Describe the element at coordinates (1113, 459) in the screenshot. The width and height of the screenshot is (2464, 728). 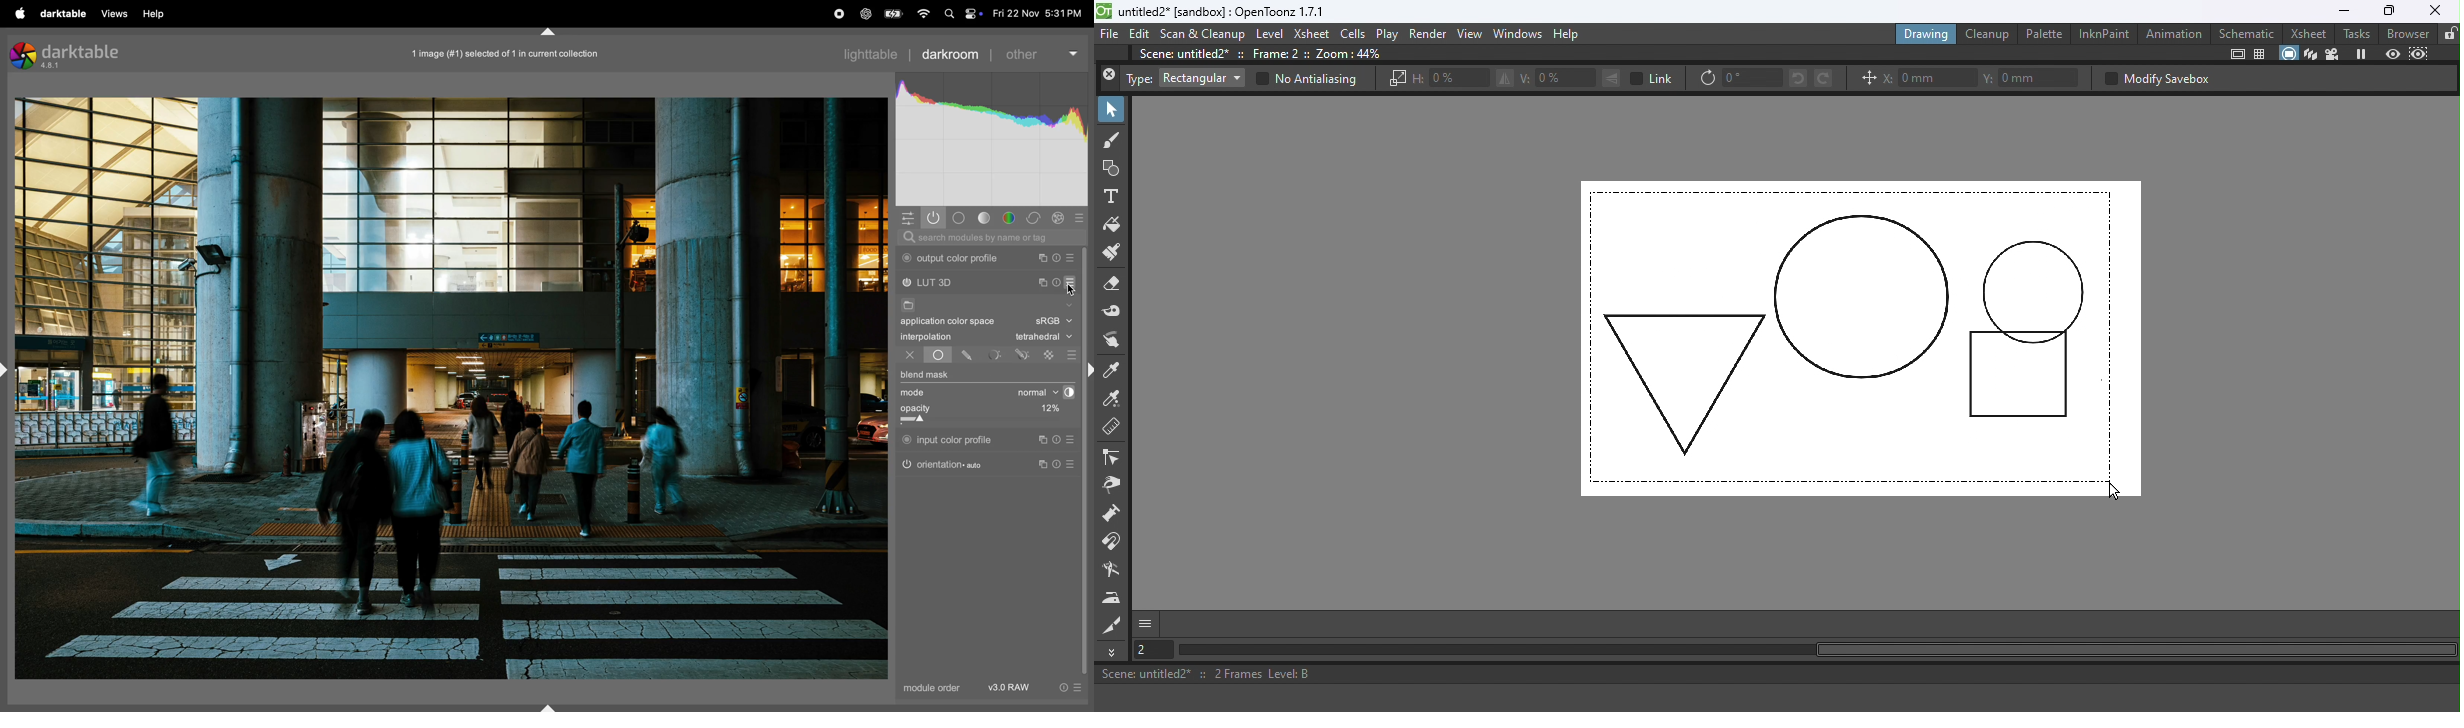
I see `Control point editor tool` at that location.